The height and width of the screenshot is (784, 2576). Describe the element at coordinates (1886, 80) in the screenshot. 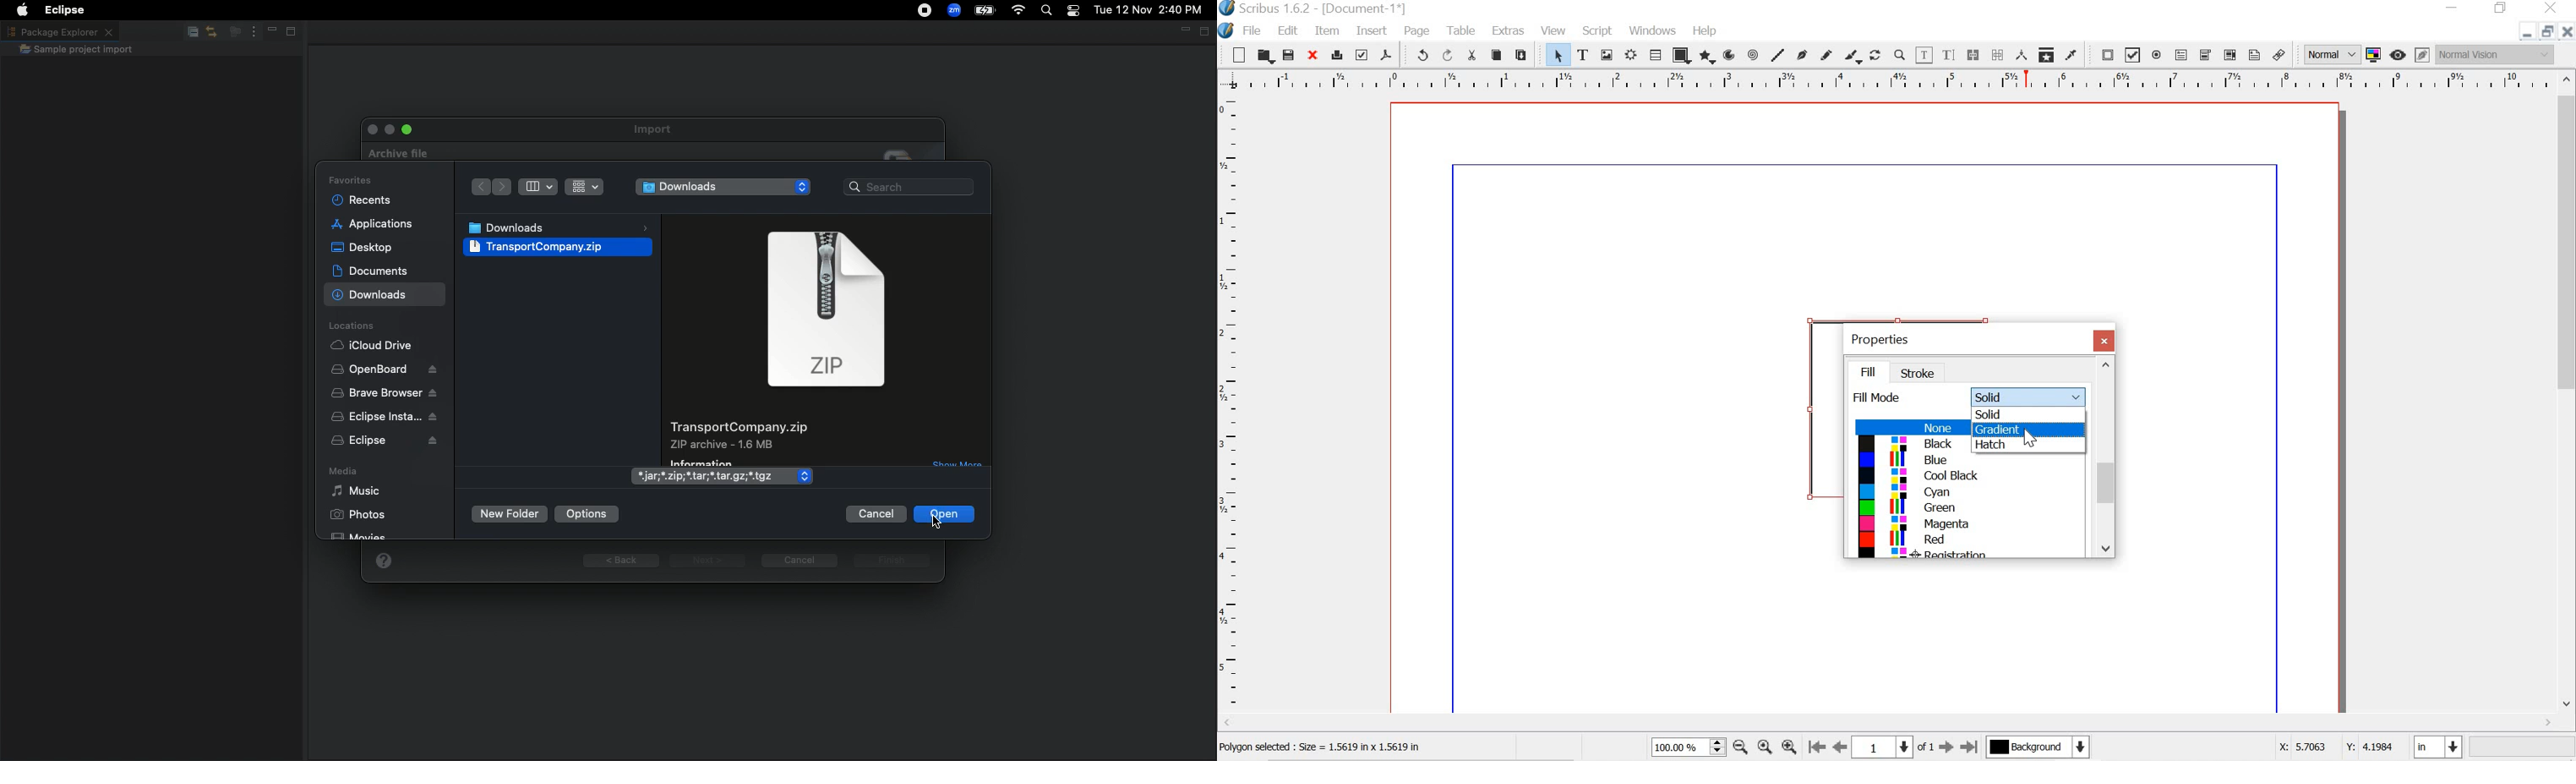

I see `ruler` at that location.